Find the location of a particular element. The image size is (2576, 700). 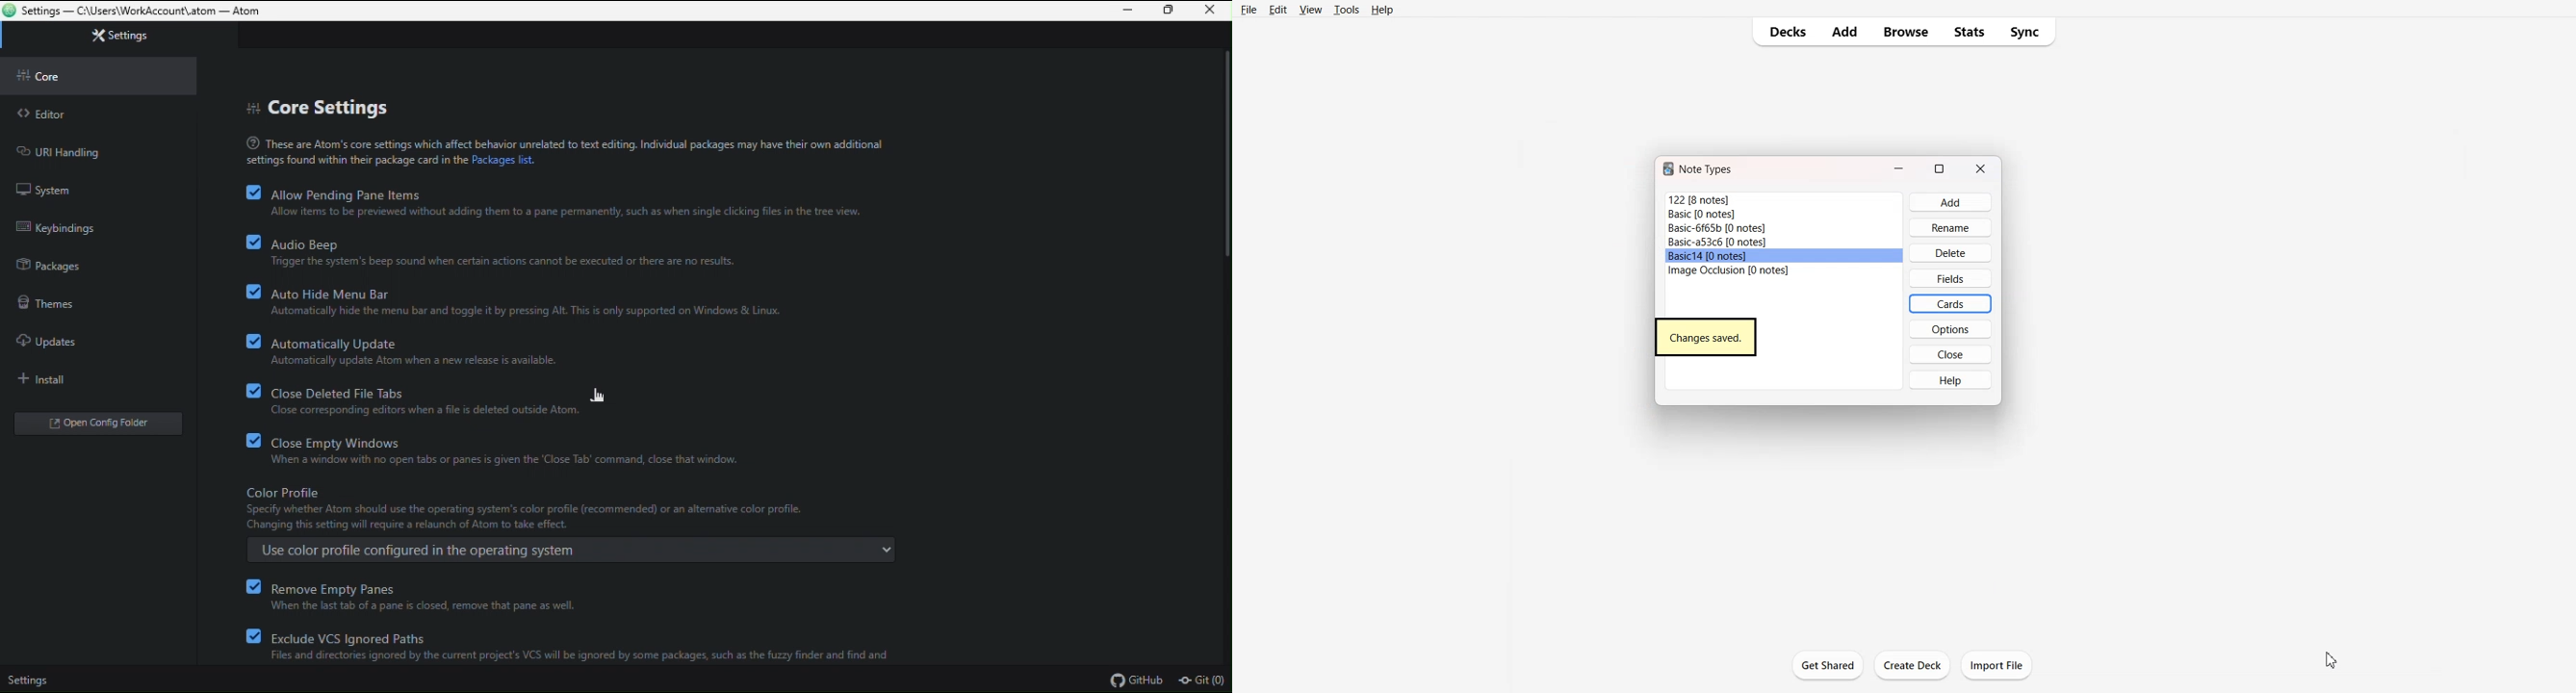

Import File is located at coordinates (1997, 665).